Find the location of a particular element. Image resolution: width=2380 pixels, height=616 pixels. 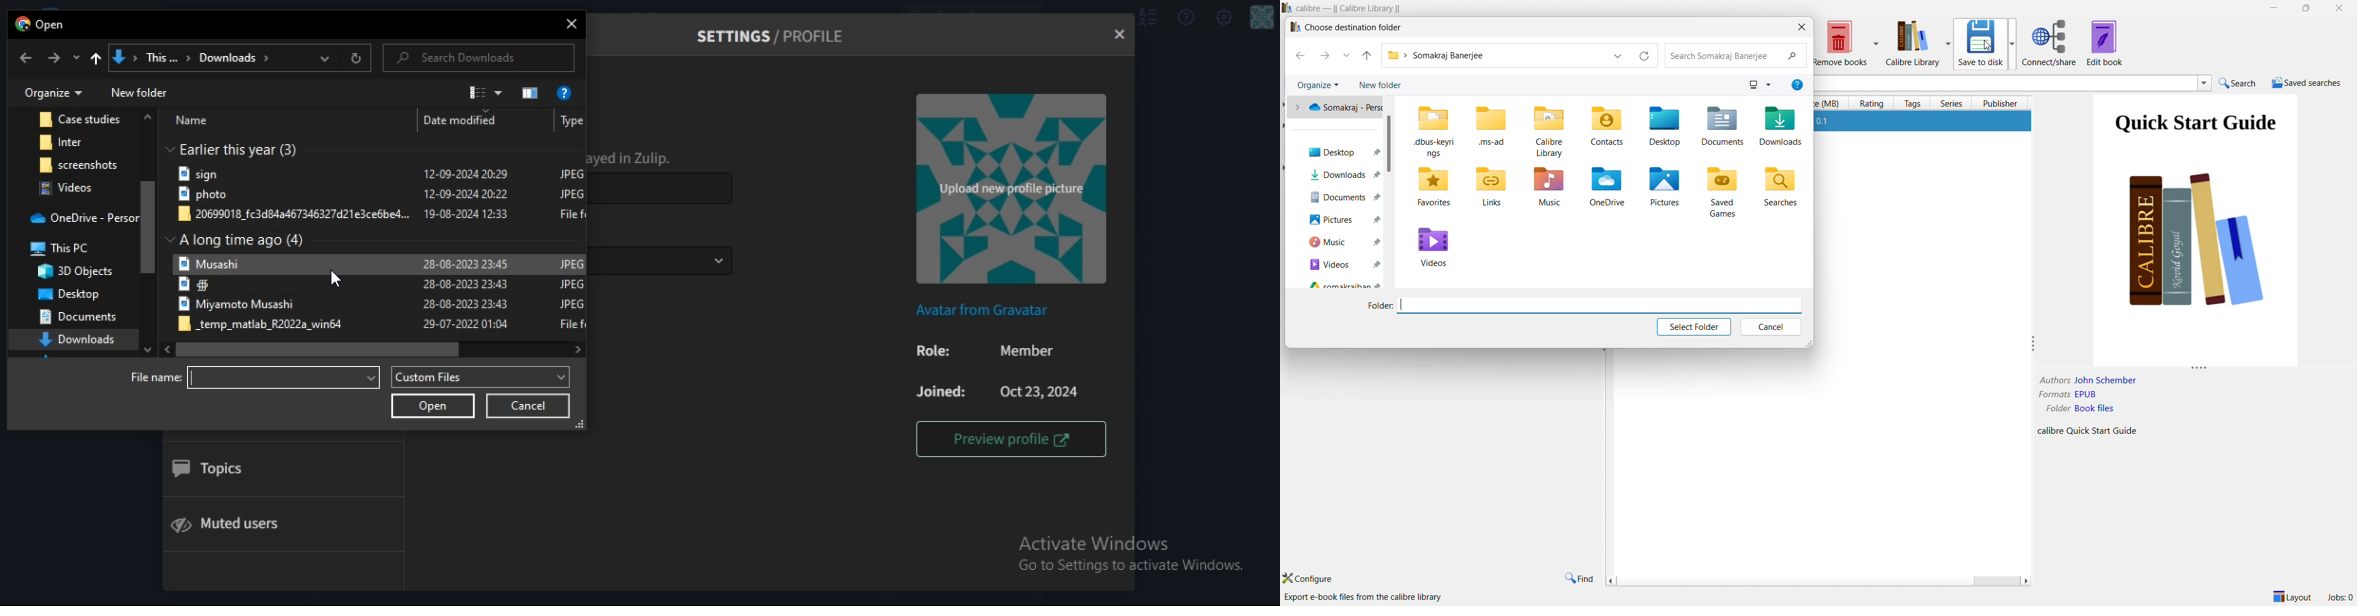

help is located at coordinates (1797, 85).